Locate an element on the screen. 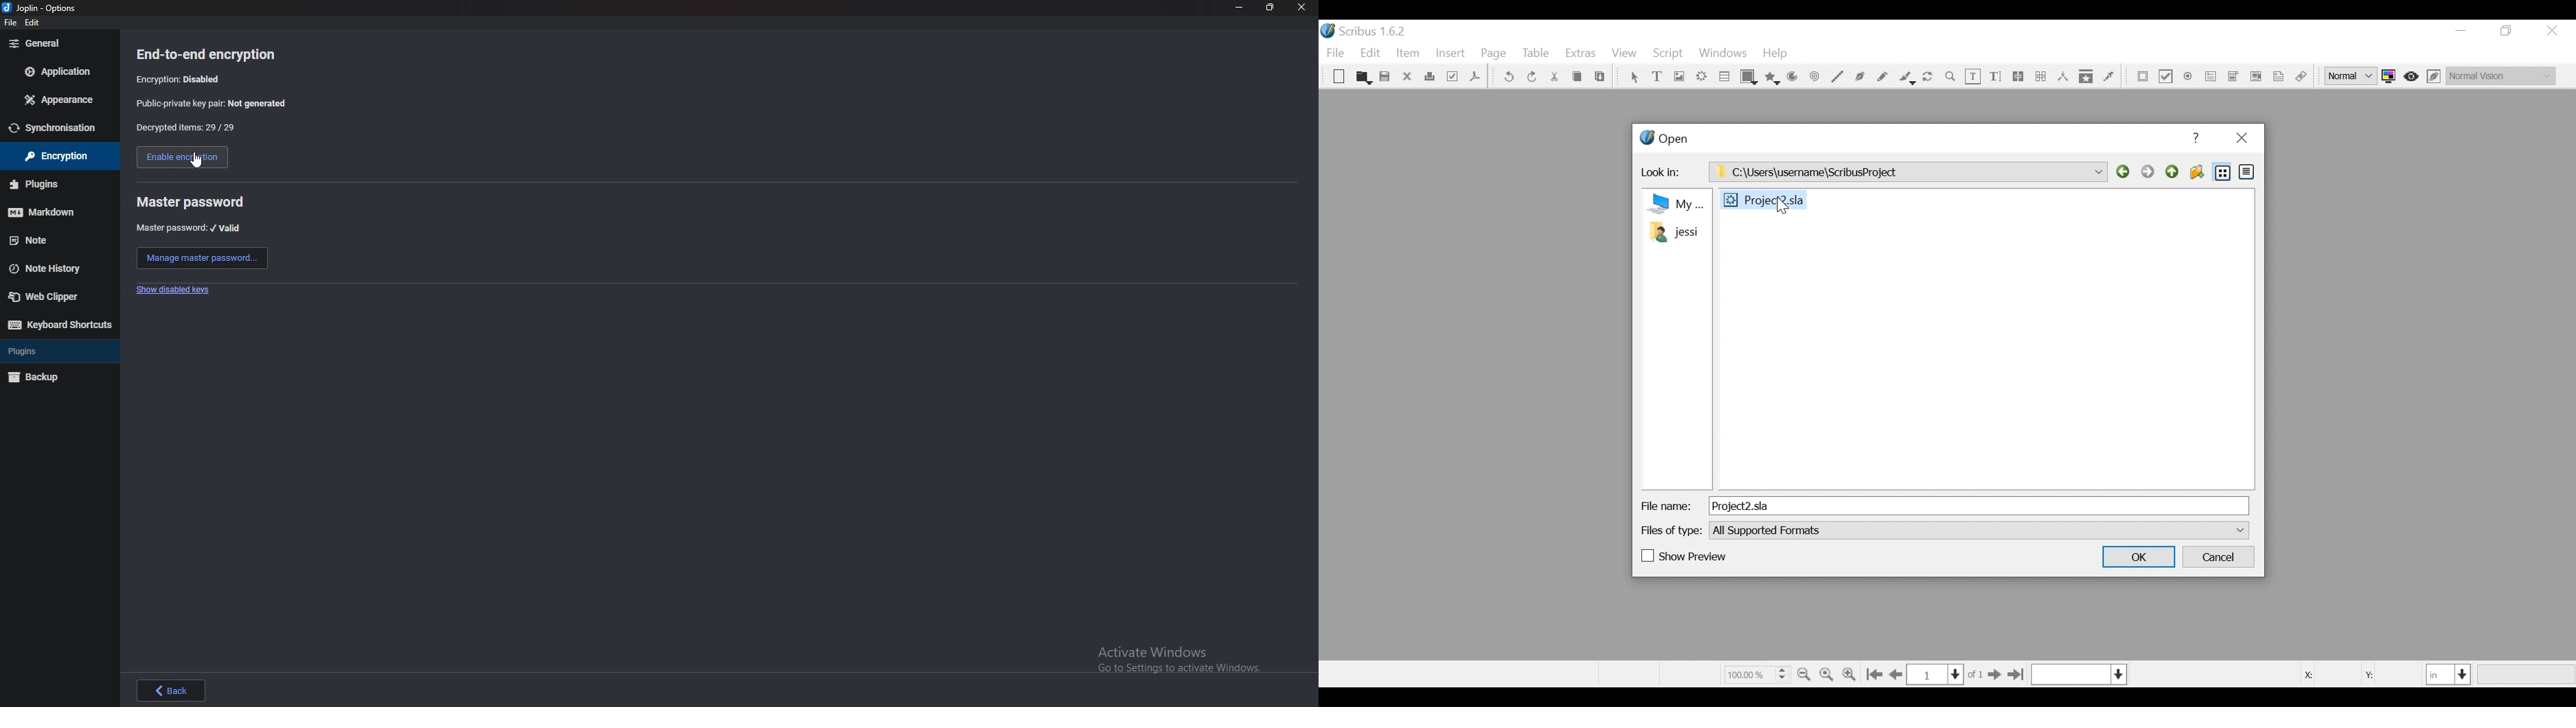   is located at coordinates (26, 240).